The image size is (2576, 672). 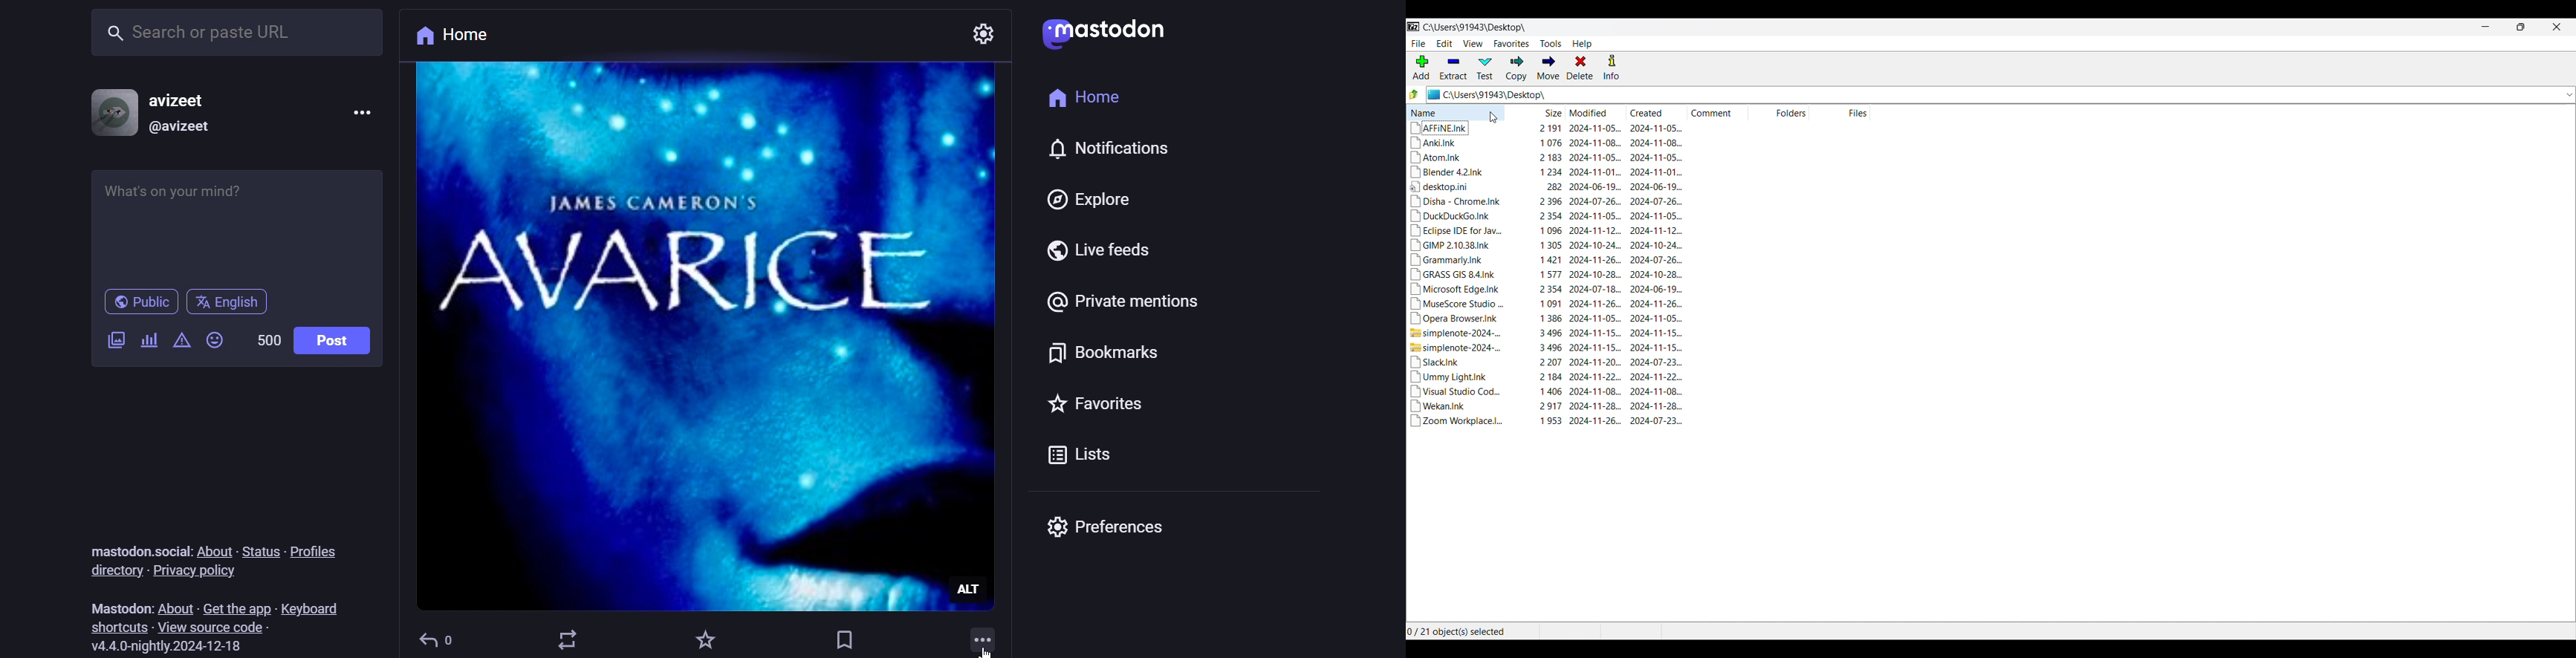 I want to click on Comment , so click(x=1718, y=112).